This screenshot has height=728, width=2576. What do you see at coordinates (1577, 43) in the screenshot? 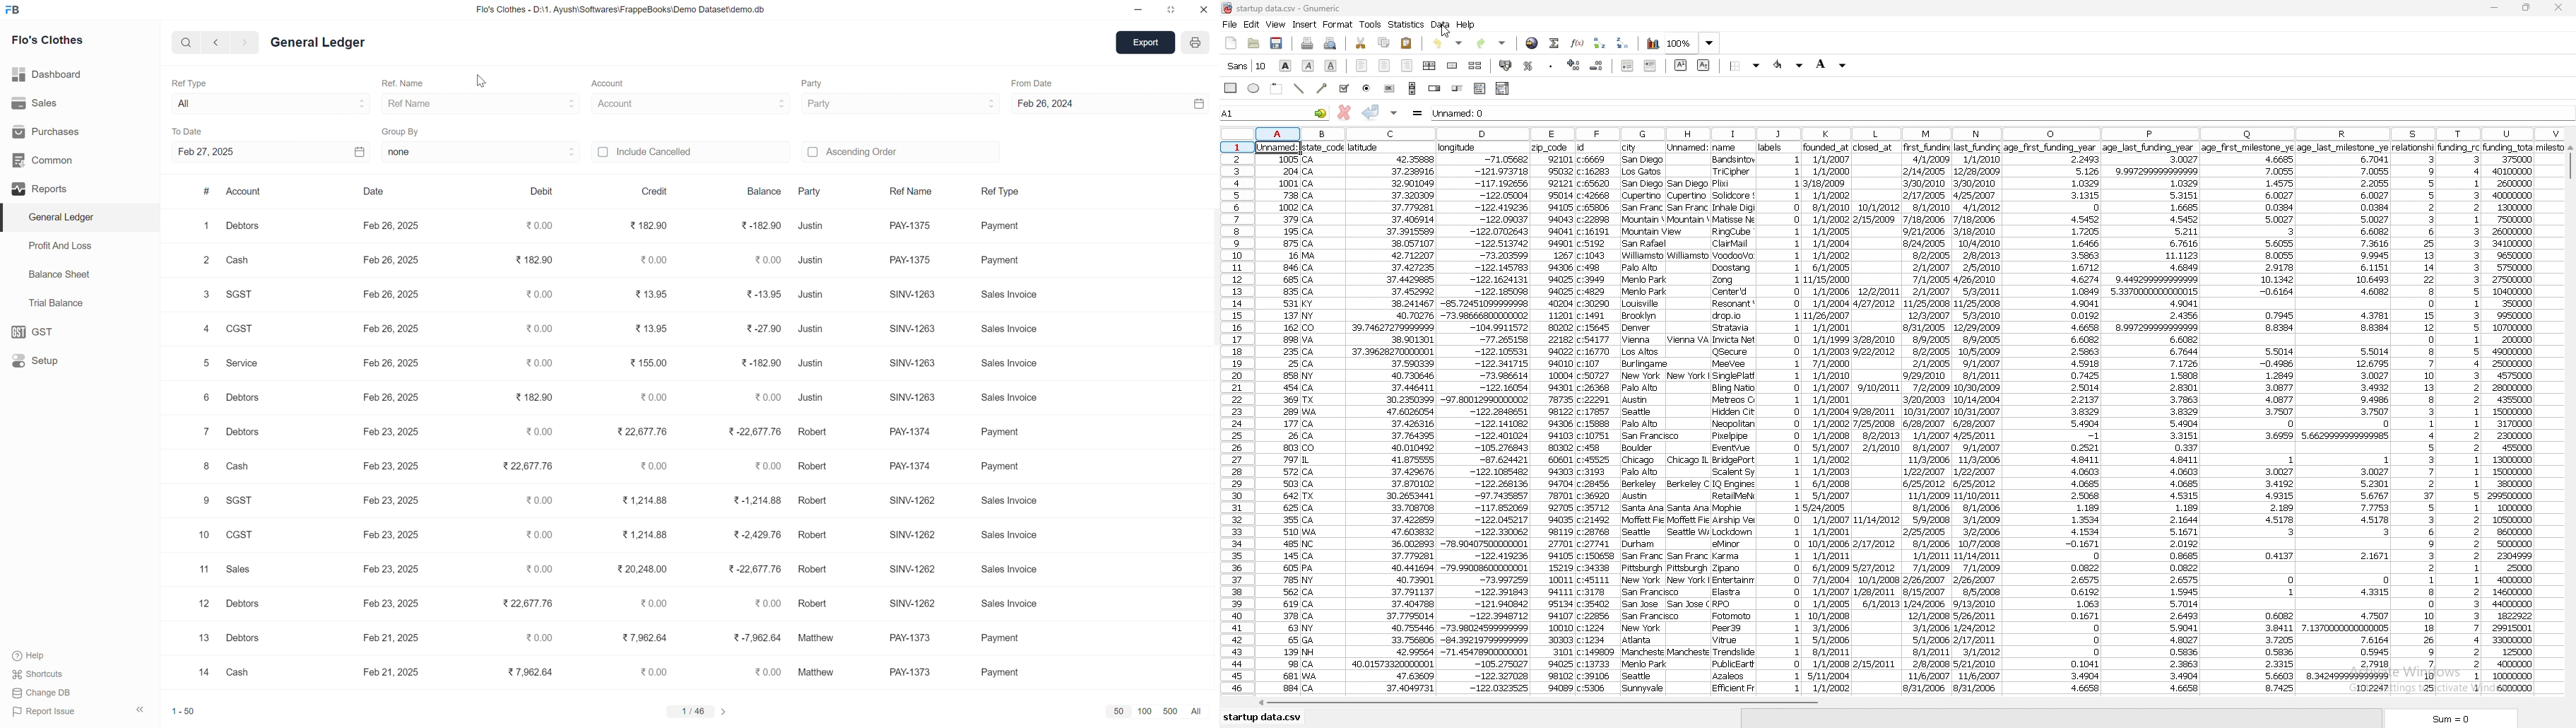
I see `function` at bounding box center [1577, 43].